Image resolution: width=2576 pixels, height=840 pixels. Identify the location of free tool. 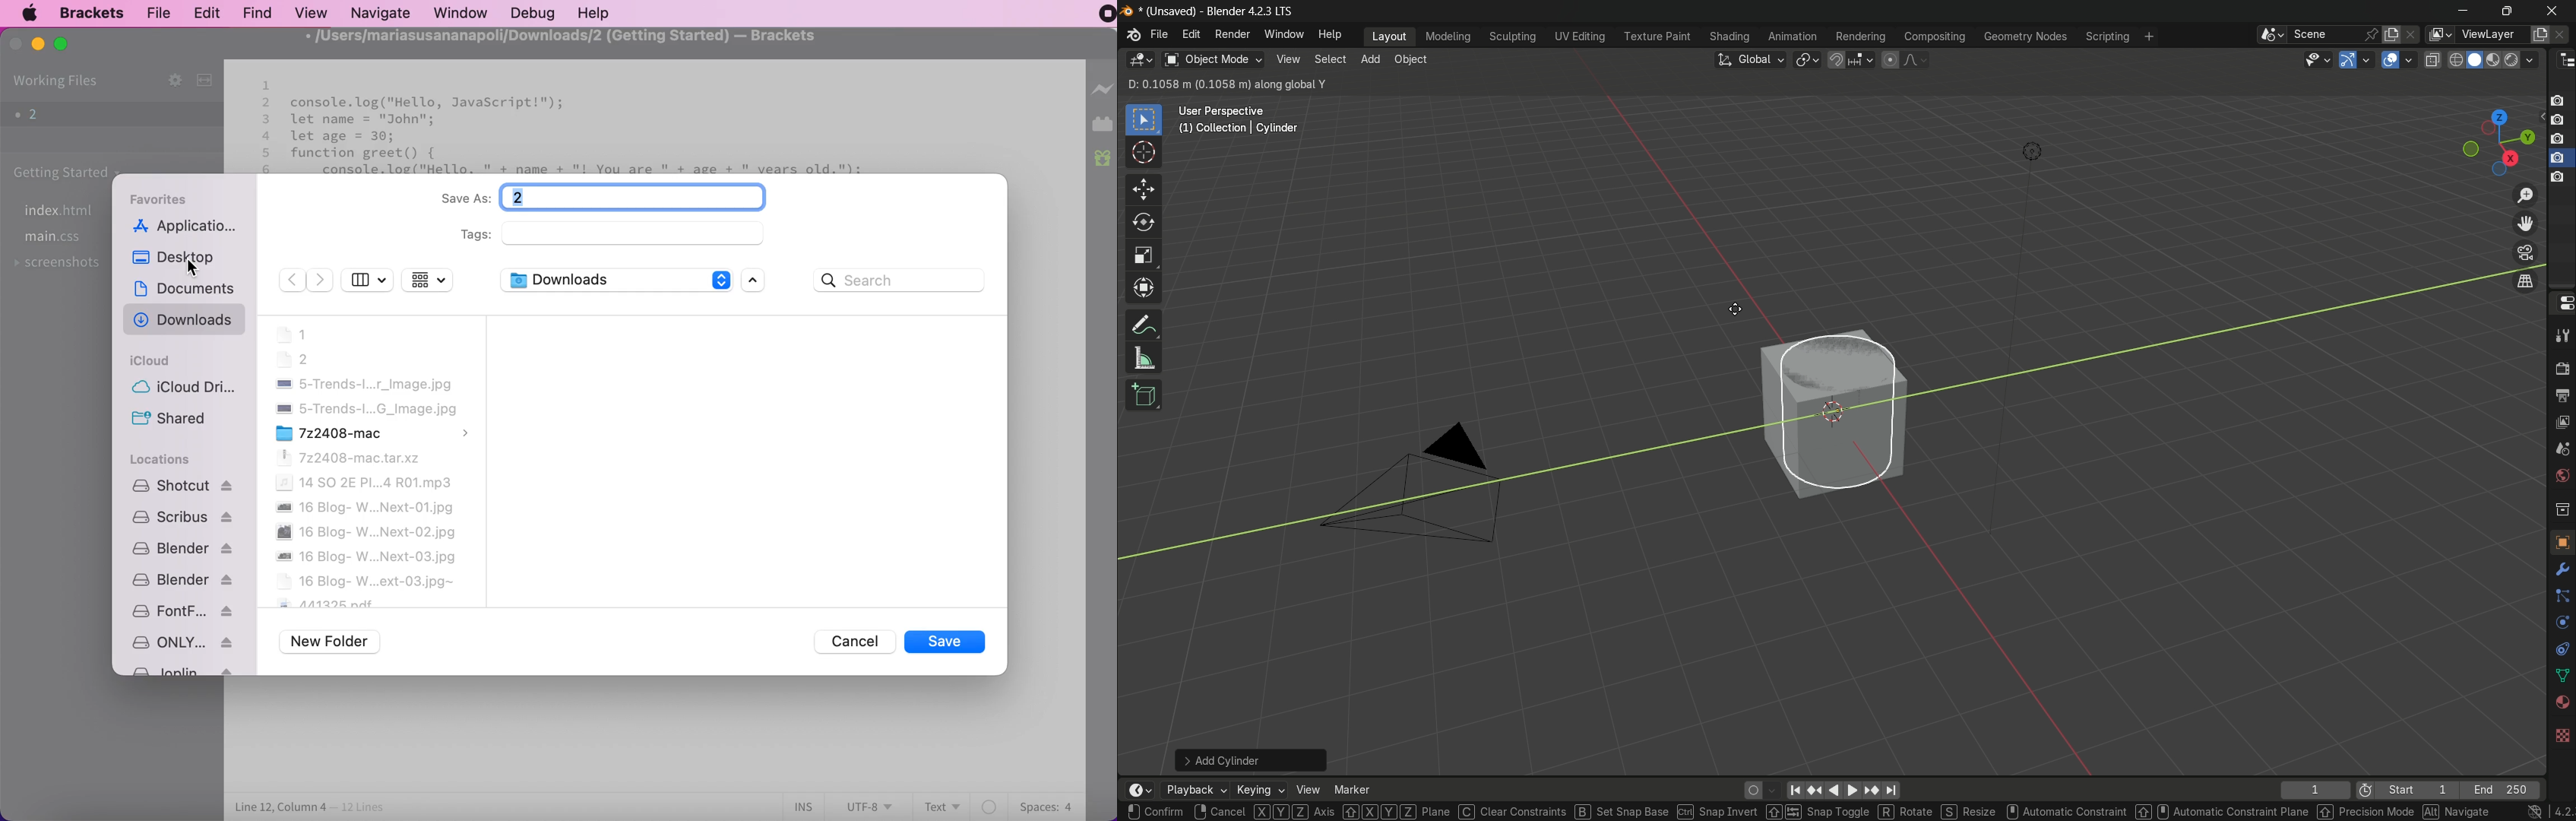
(2559, 647).